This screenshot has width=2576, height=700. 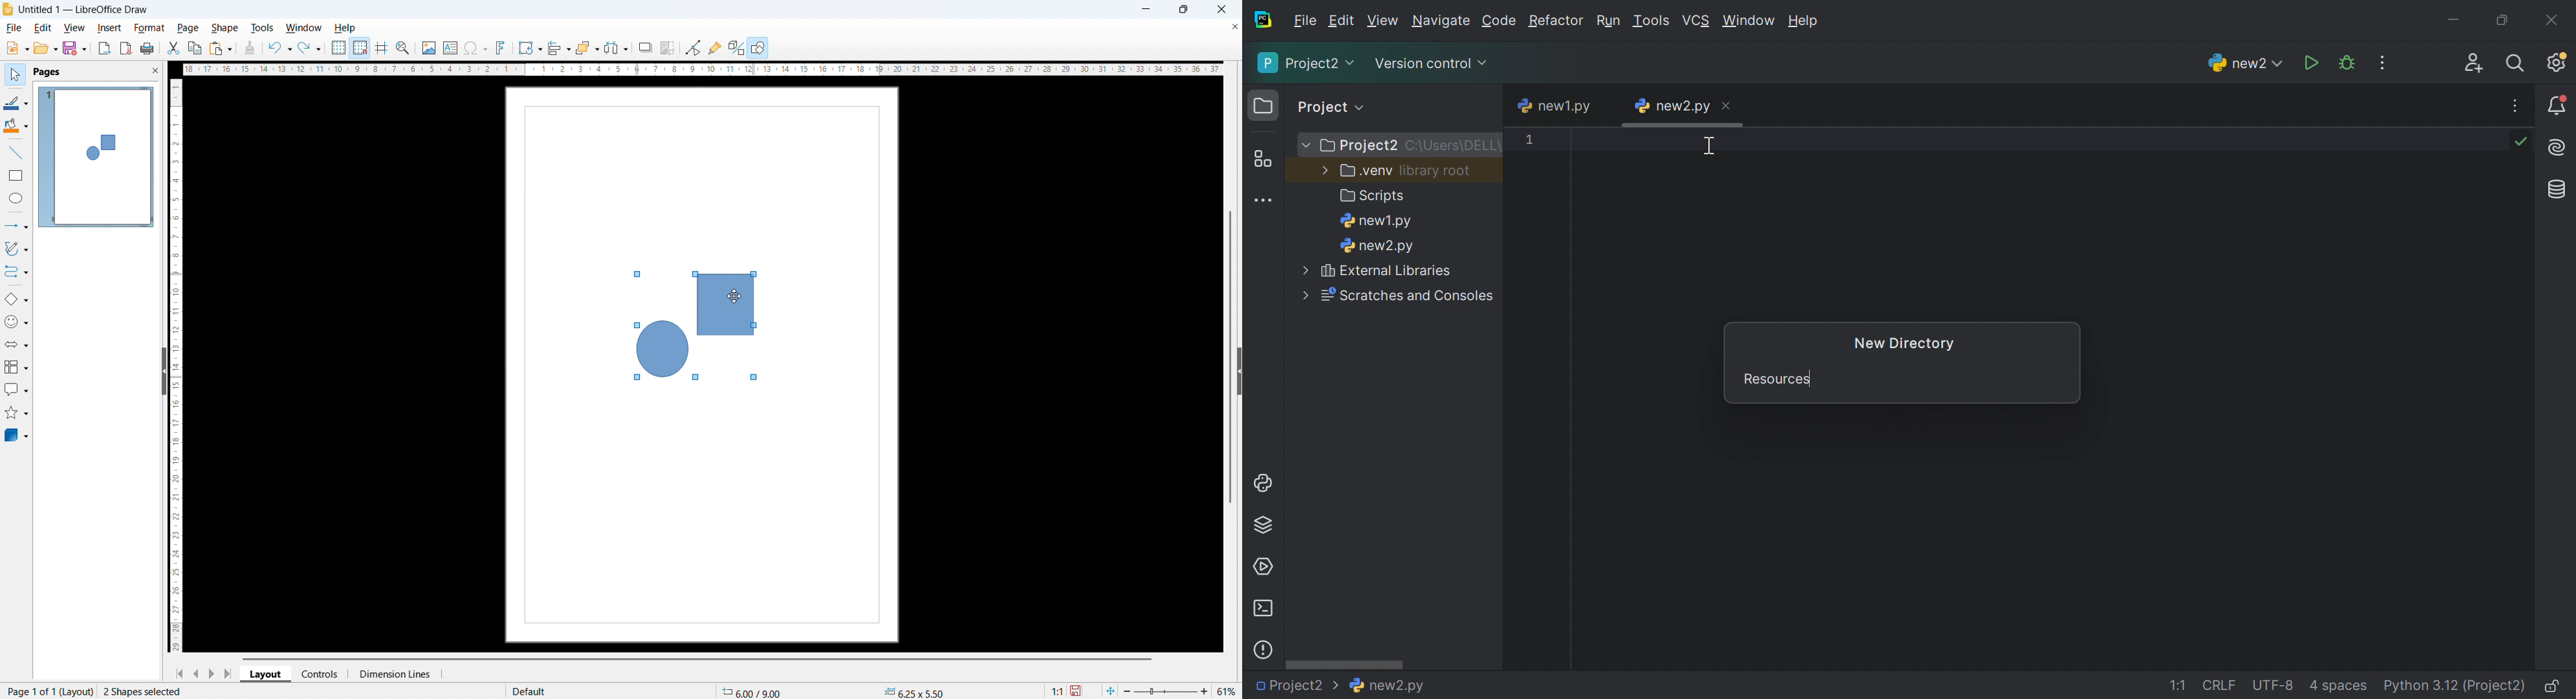 What do you see at coordinates (48, 71) in the screenshot?
I see `pages` at bounding box center [48, 71].